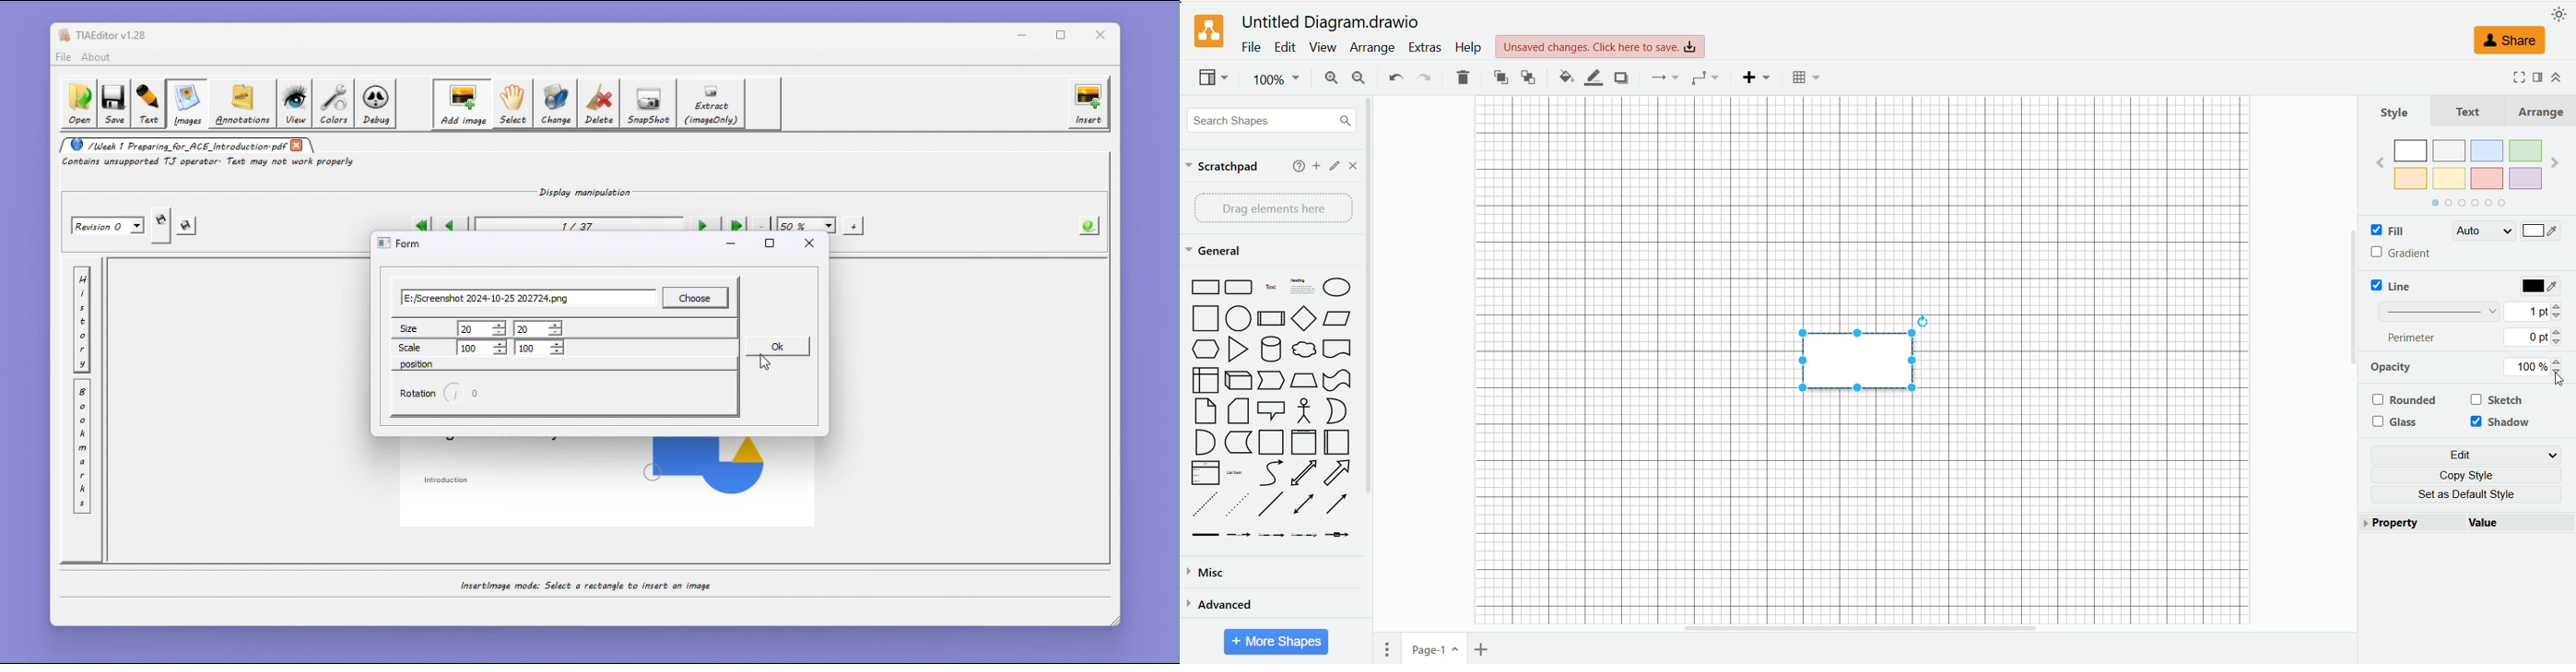  Describe the element at coordinates (1621, 77) in the screenshot. I see `shadow` at that location.